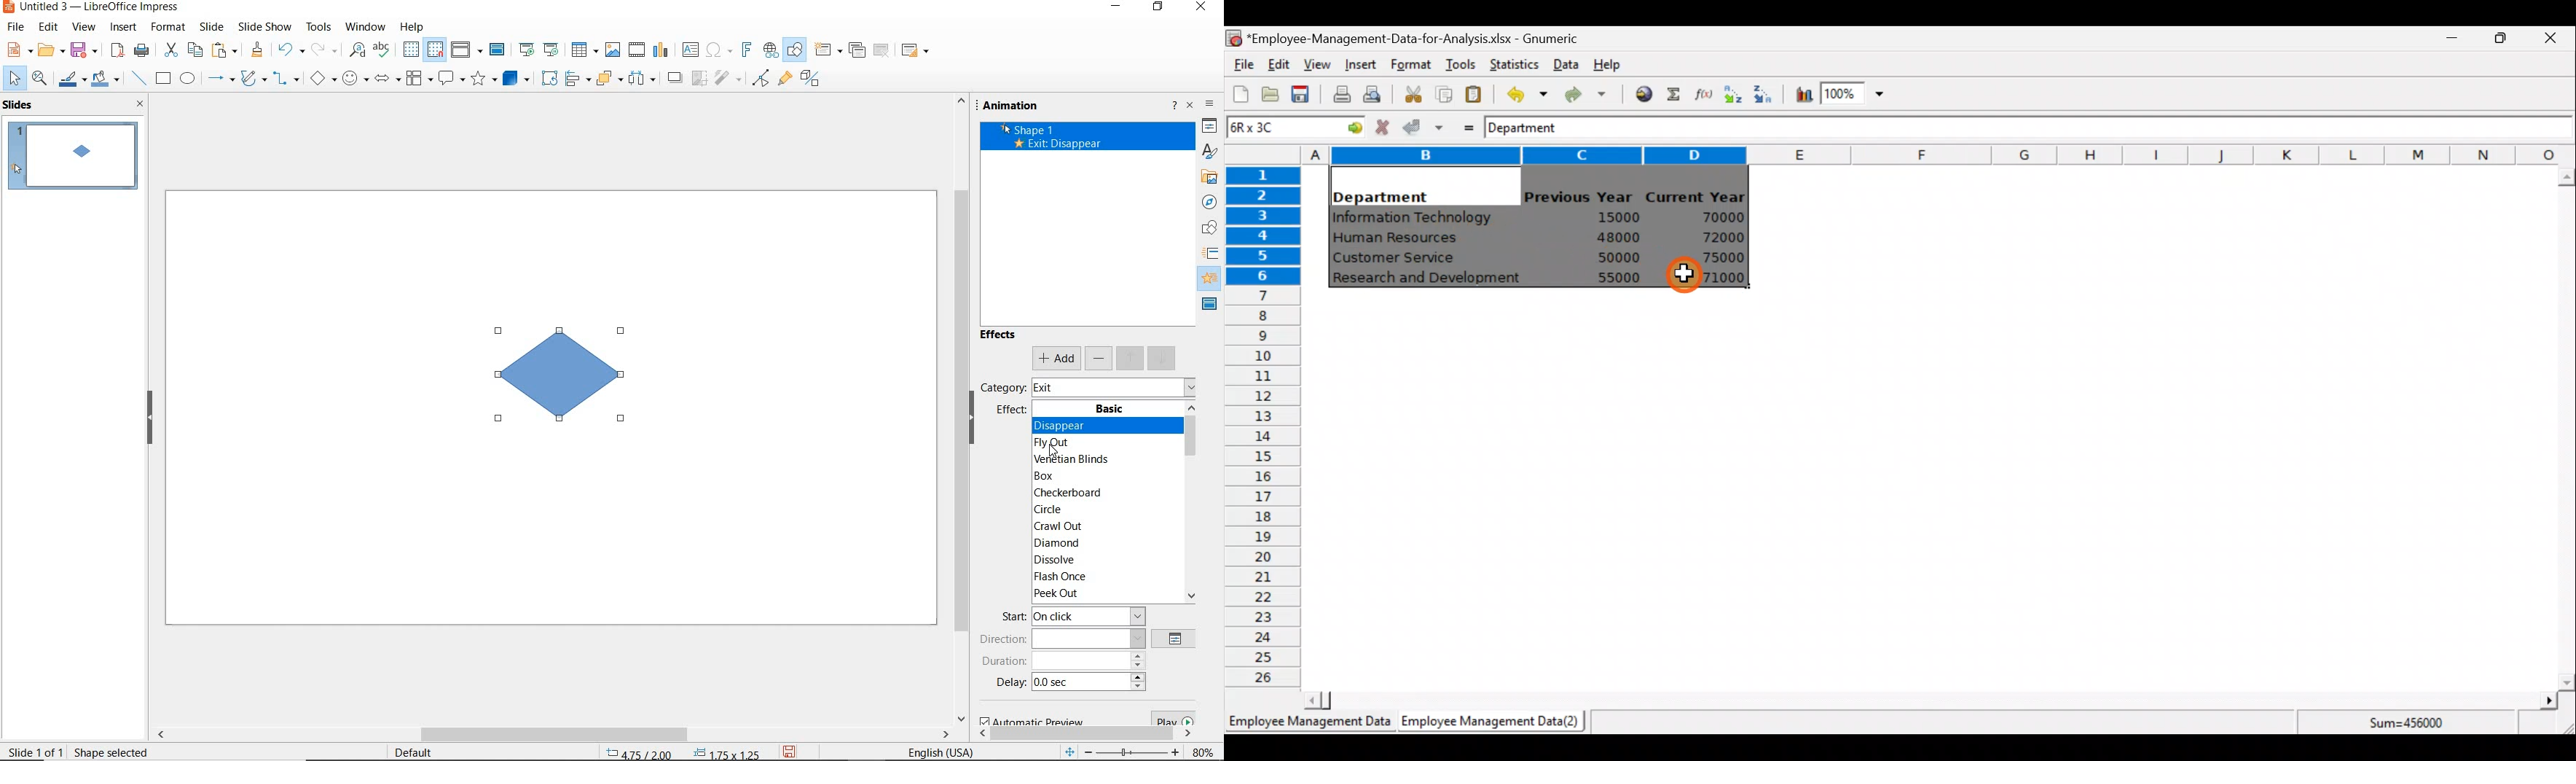 Image resolution: width=2576 pixels, height=784 pixels. I want to click on Print preview, so click(1372, 92).